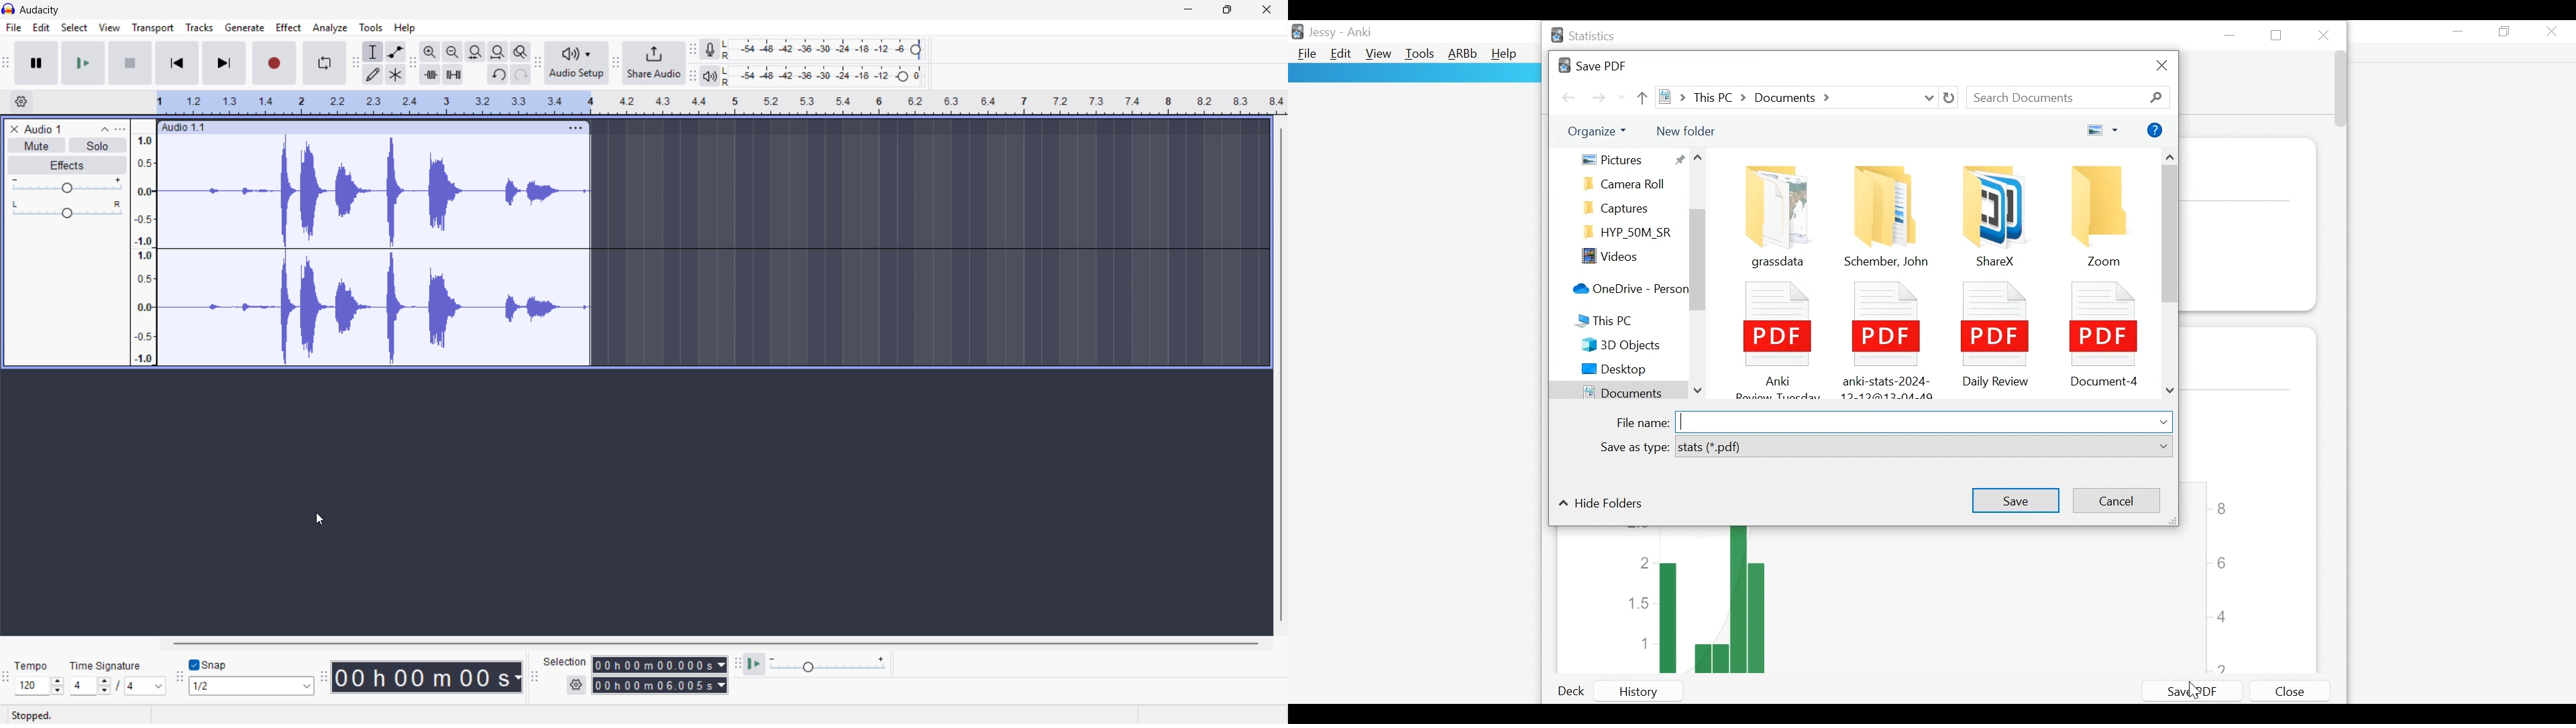  I want to click on Video, so click(1629, 257).